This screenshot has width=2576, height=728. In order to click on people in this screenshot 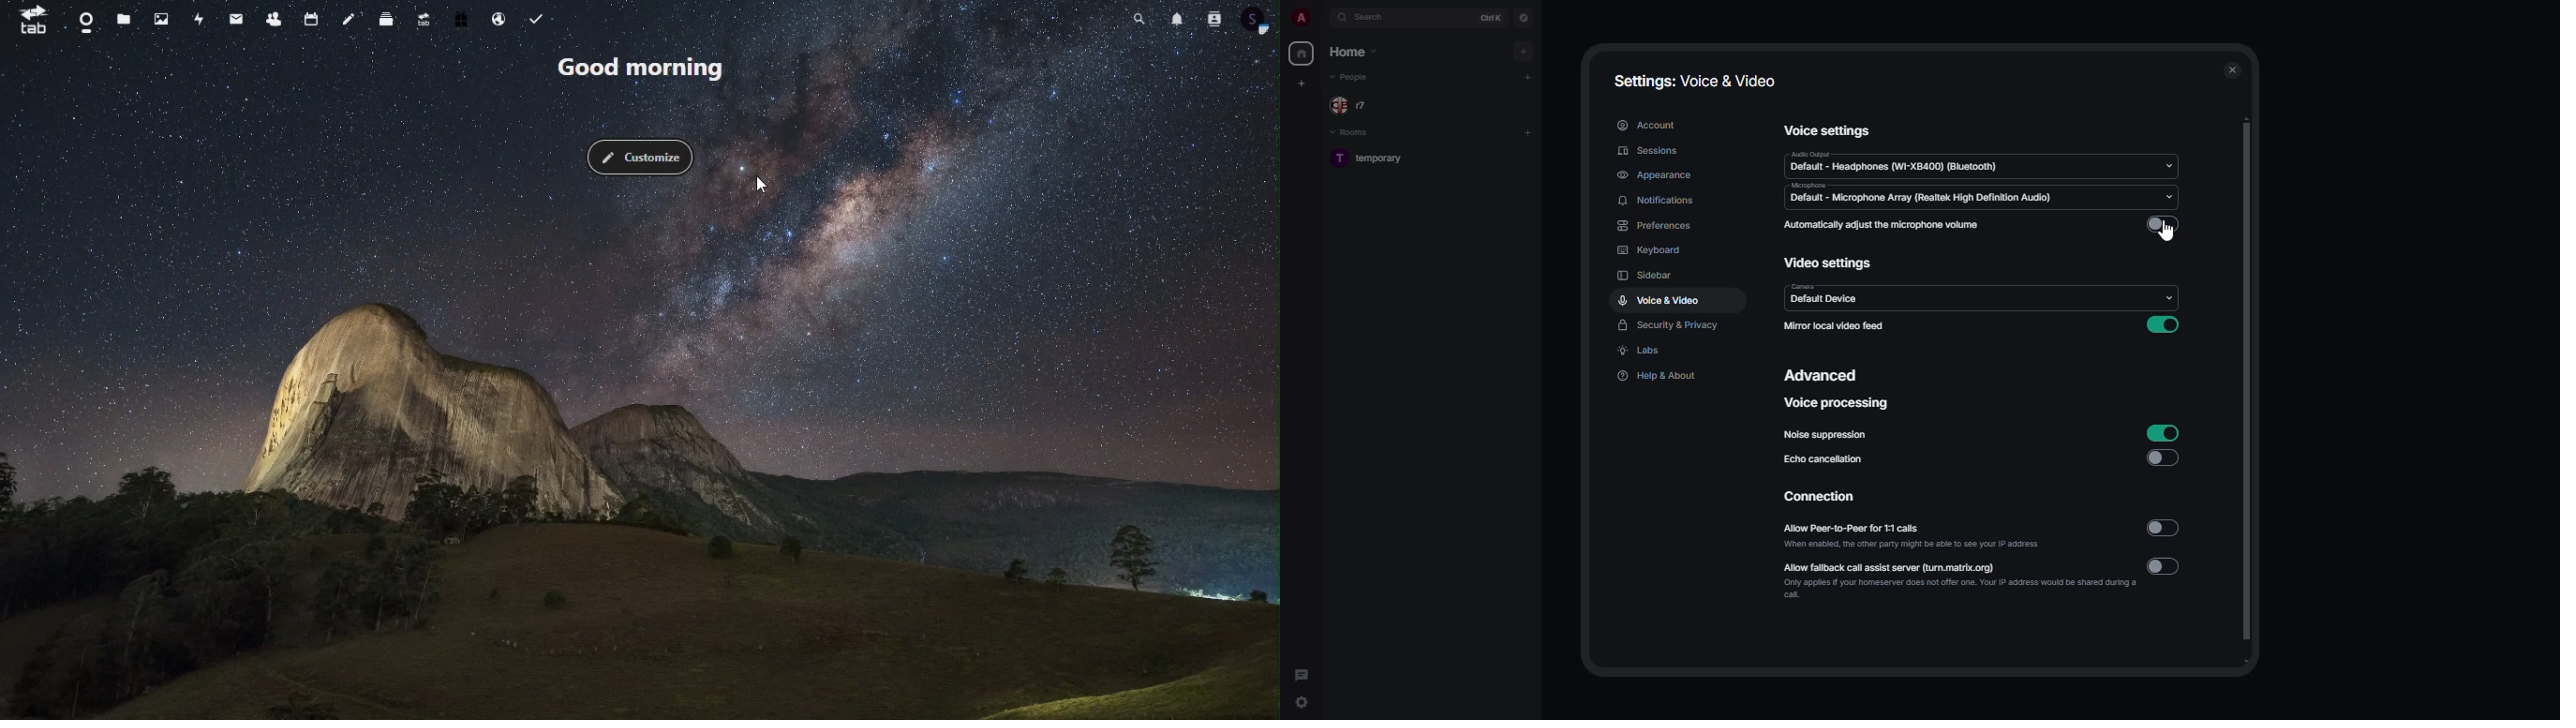, I will do `click(1355, 105)`.